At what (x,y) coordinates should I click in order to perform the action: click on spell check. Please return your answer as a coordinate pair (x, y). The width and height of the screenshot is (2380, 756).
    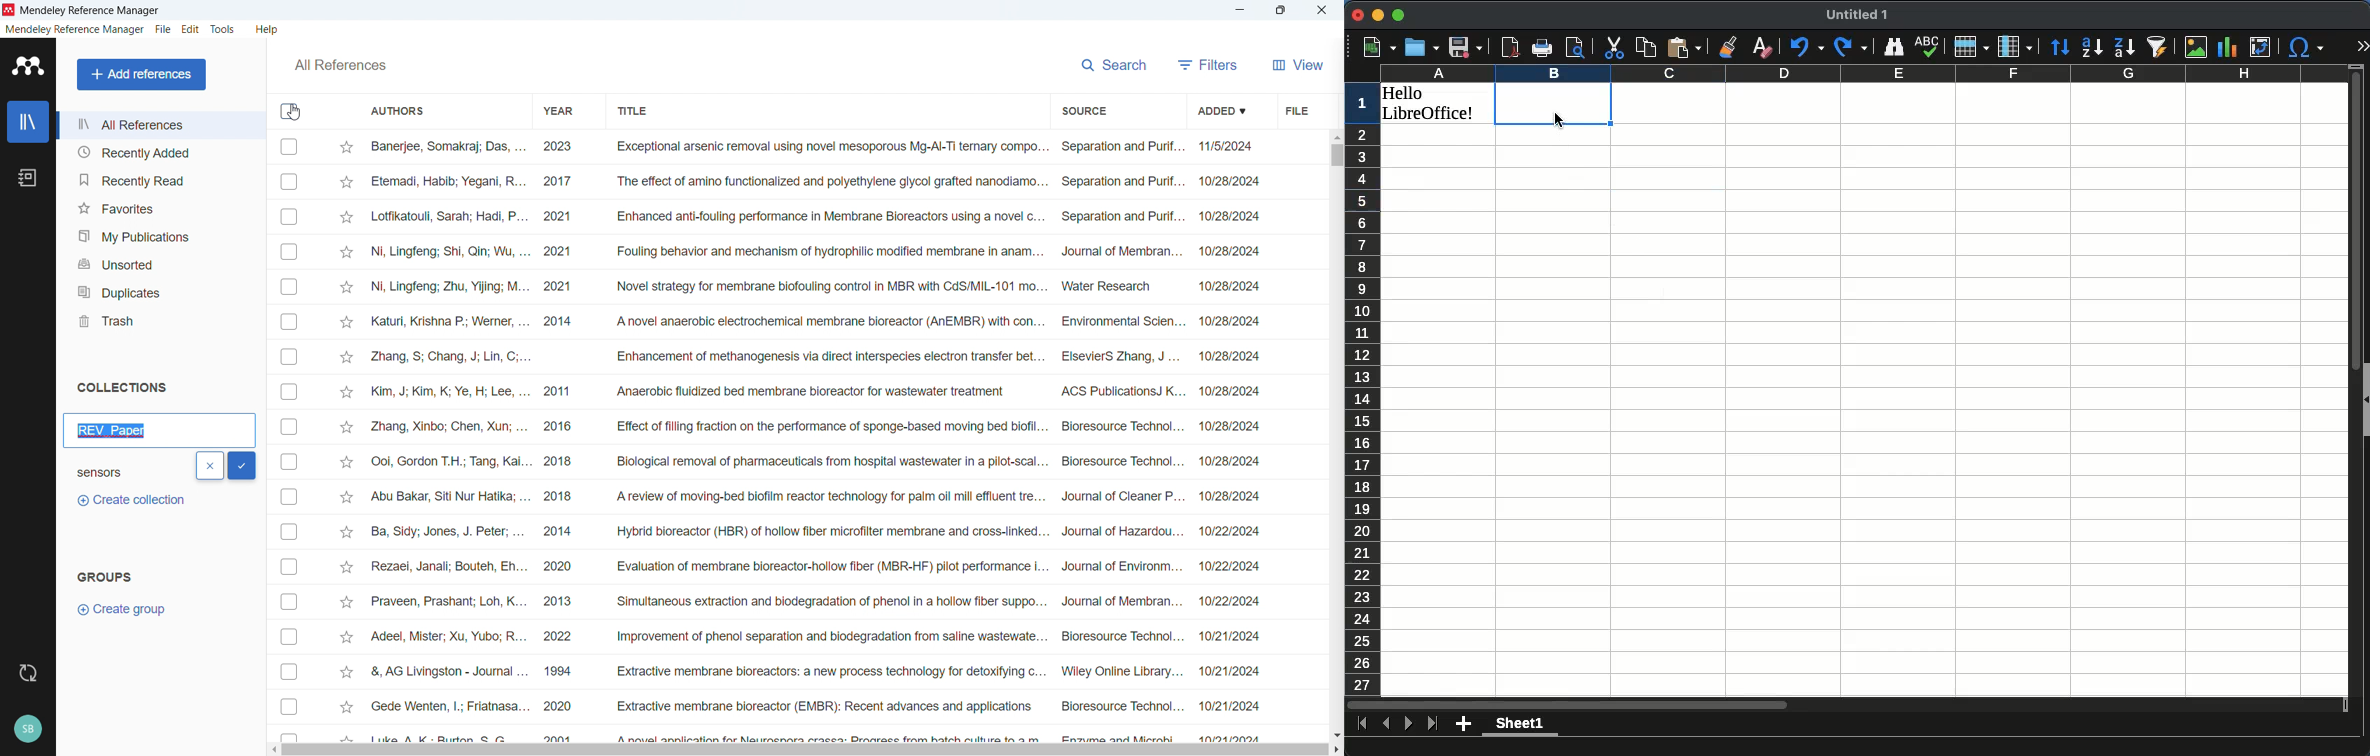
    Looking at the image, I should click on (1927, 45).